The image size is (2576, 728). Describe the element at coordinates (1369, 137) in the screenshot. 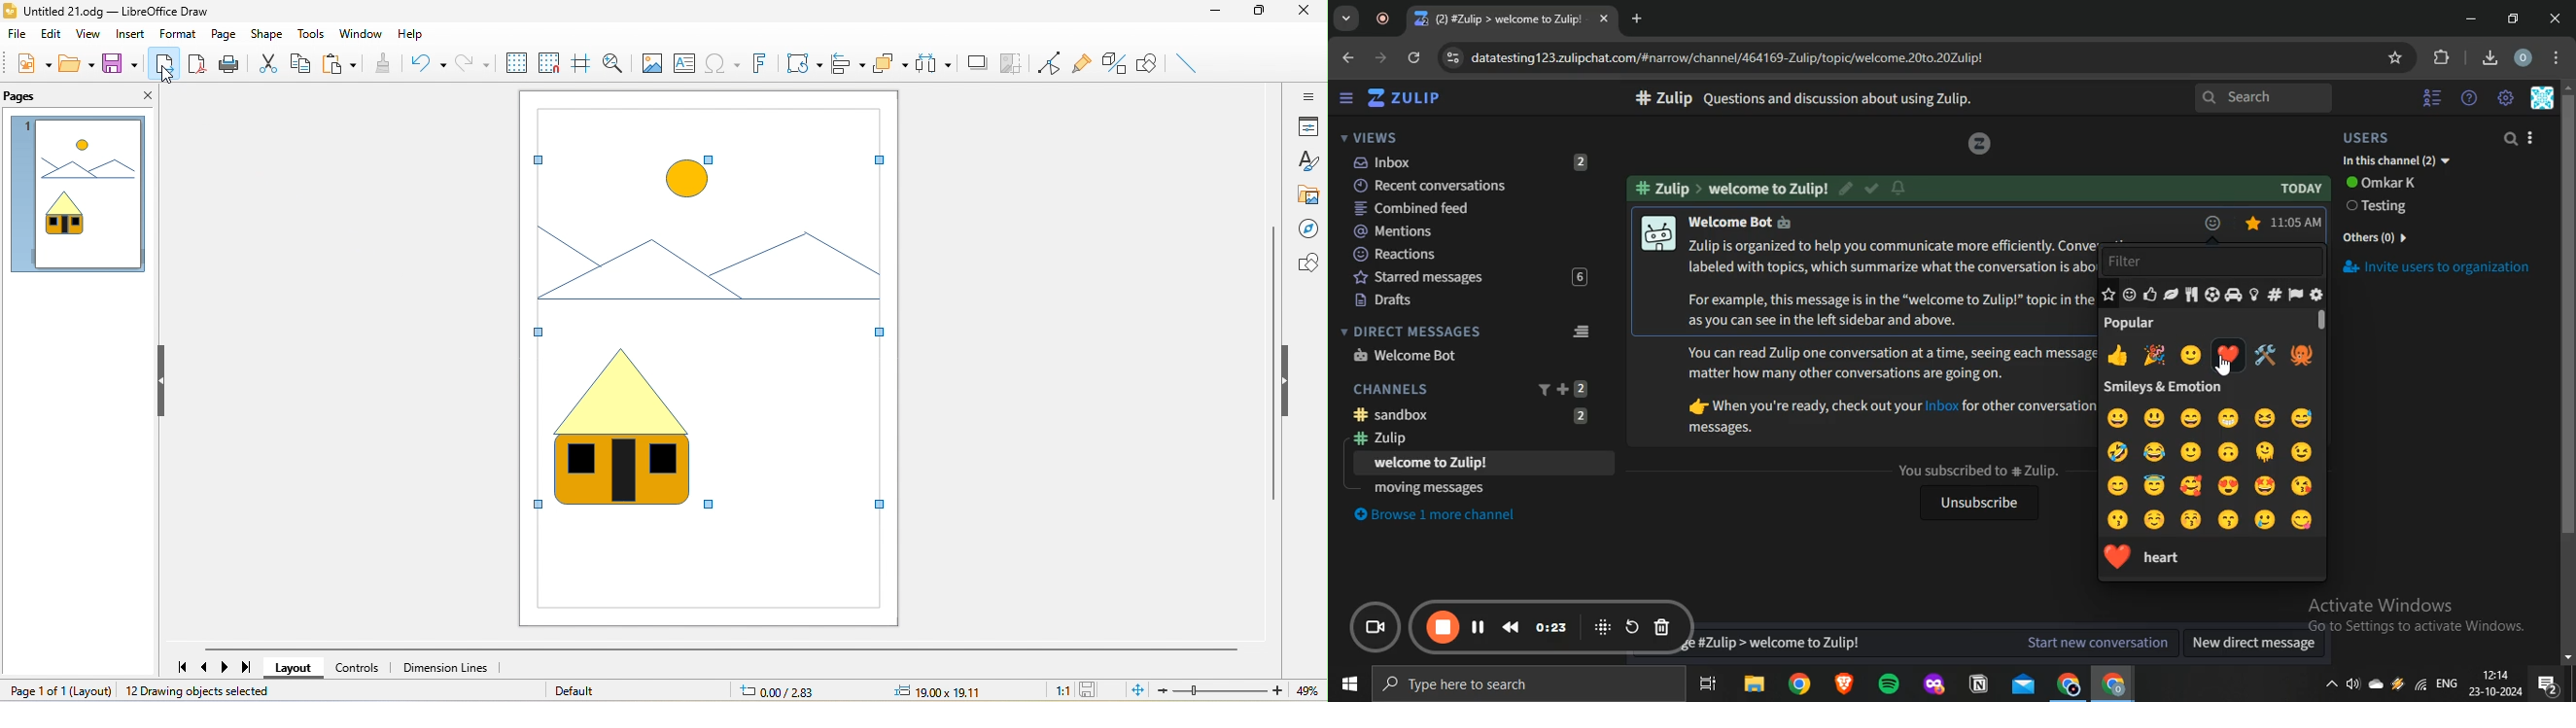

I see `views` at that location.